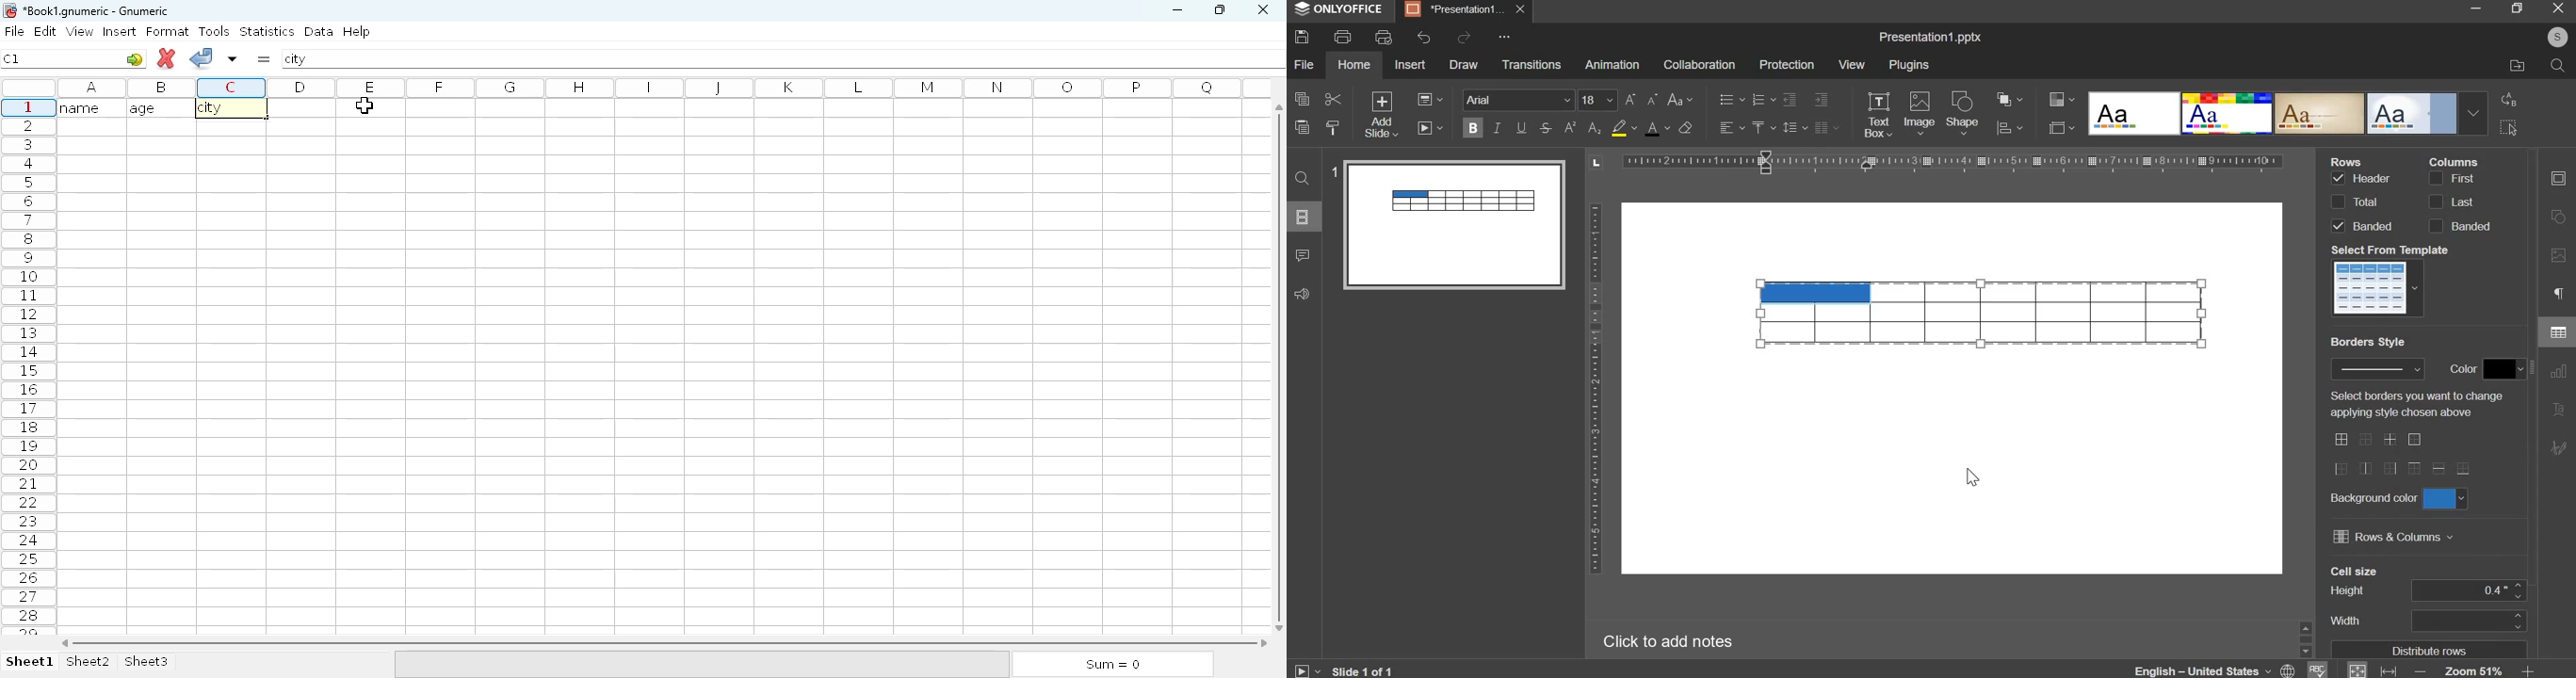 The width and height of the screenshot is (2576, 700). Describe the element at coordinates (2465, 368) in the screenshot. I see `Color` at that location.